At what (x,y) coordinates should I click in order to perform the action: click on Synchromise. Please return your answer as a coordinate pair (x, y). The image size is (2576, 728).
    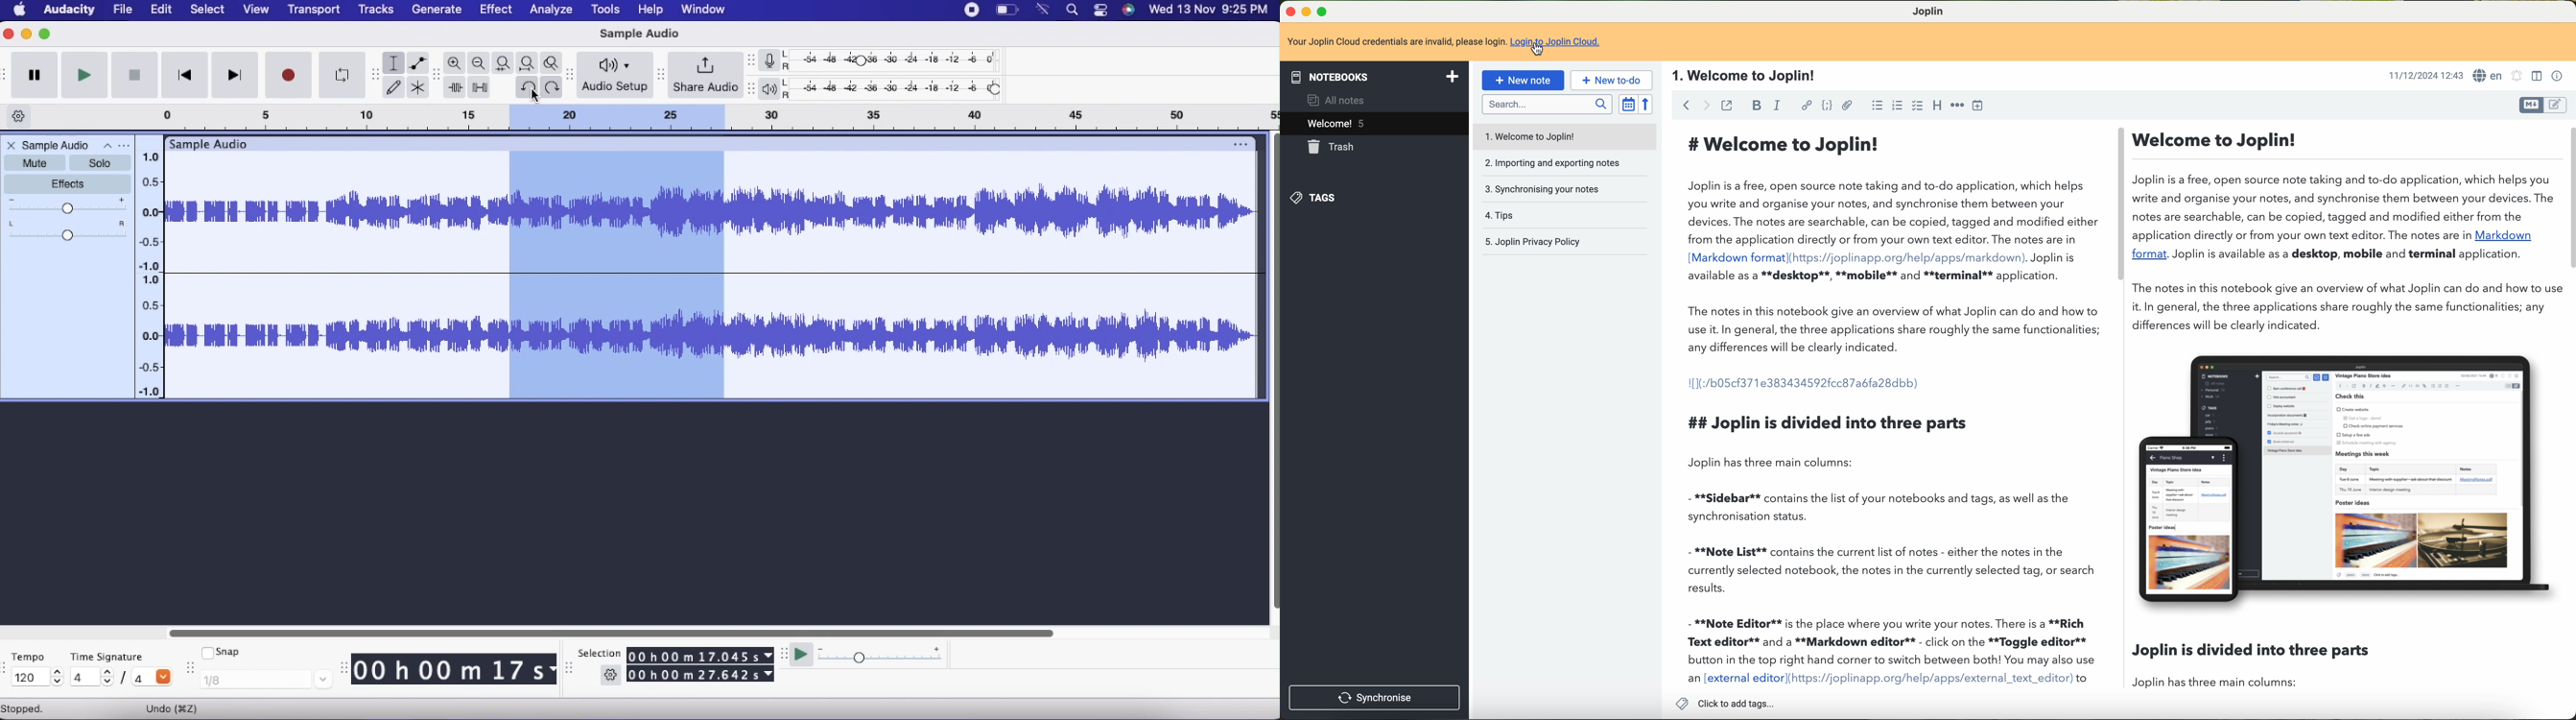
    Looking at the image, I should click on (1376, 696).